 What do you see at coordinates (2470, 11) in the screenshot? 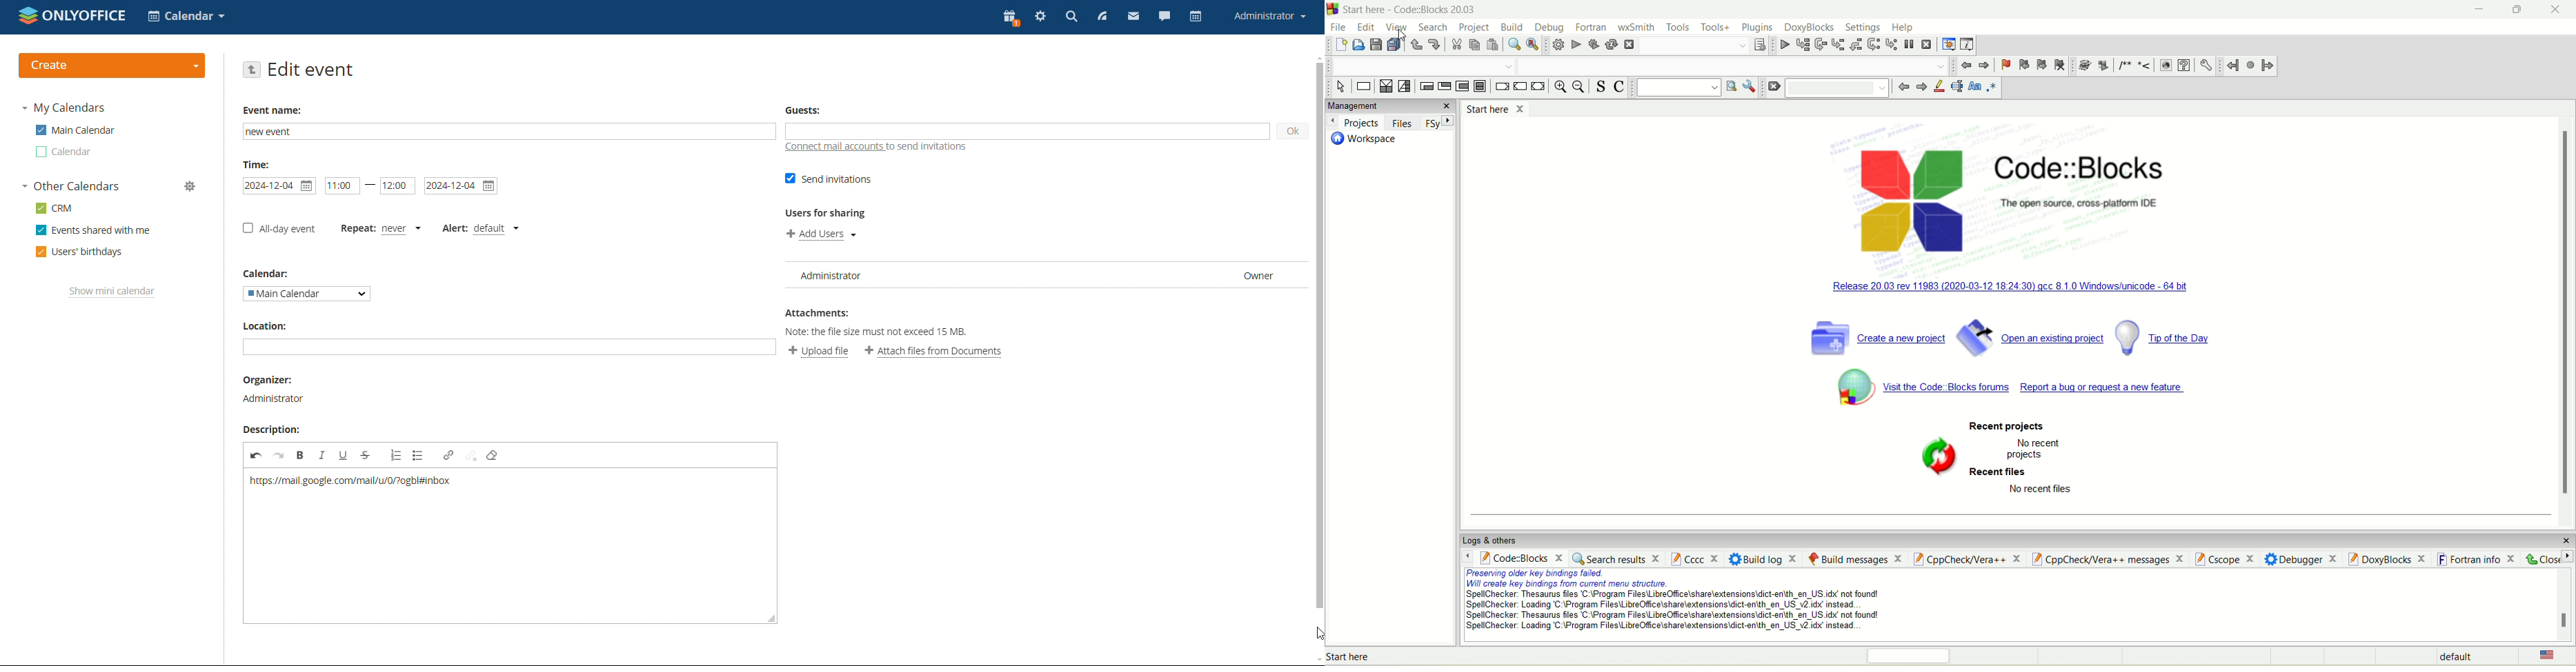
I see `minimize` at bounding box center [2470, 11].